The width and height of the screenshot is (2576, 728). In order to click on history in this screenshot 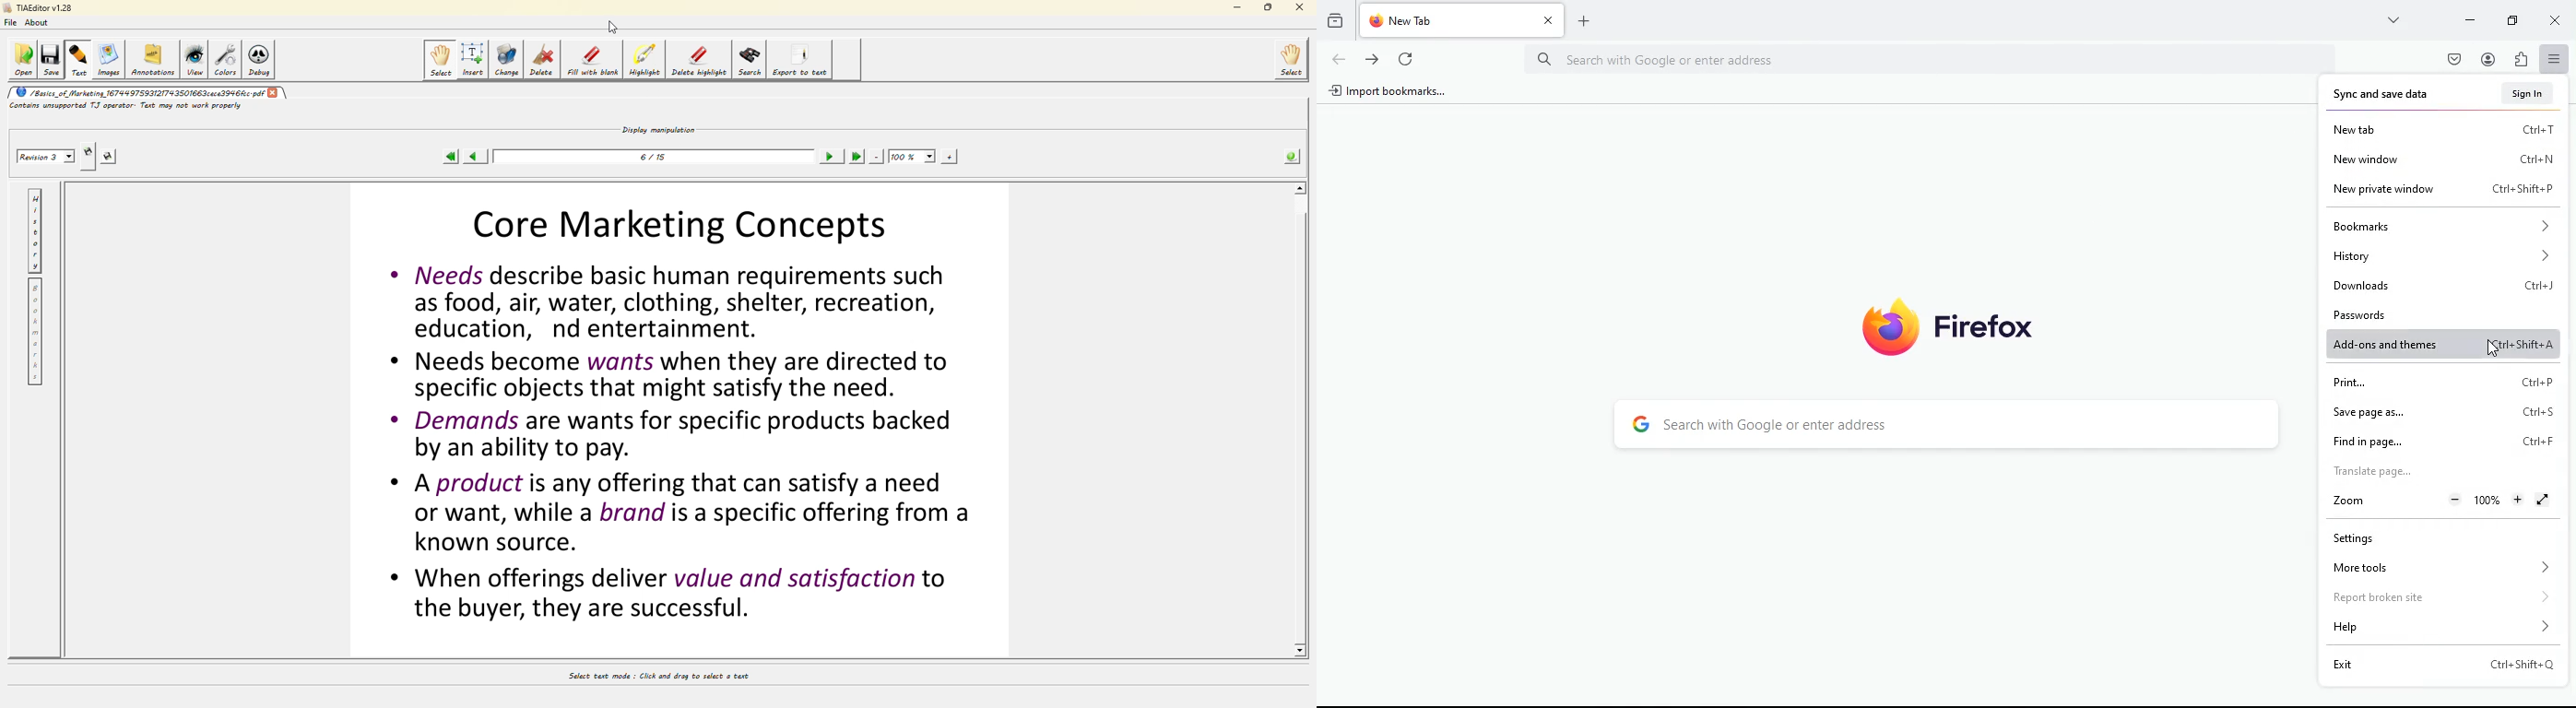, I will do `click(2442, 254)`.